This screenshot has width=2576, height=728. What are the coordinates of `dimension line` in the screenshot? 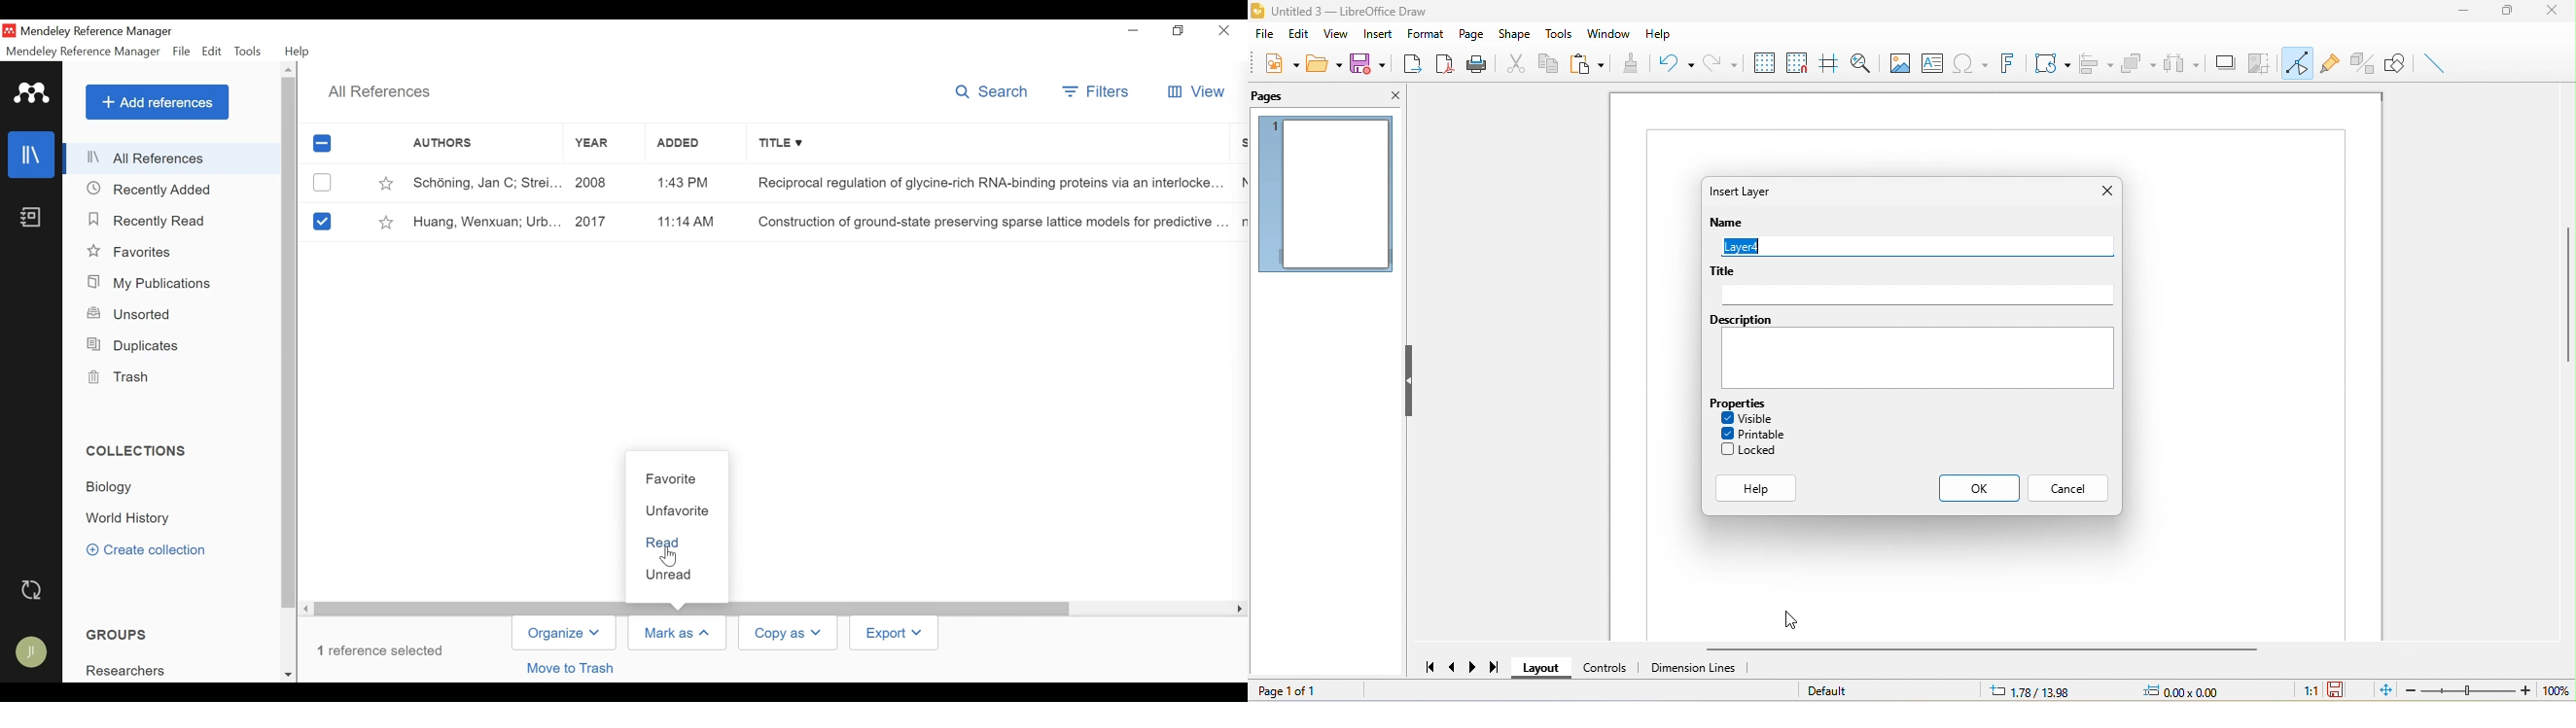 It's located at (1704, 670).